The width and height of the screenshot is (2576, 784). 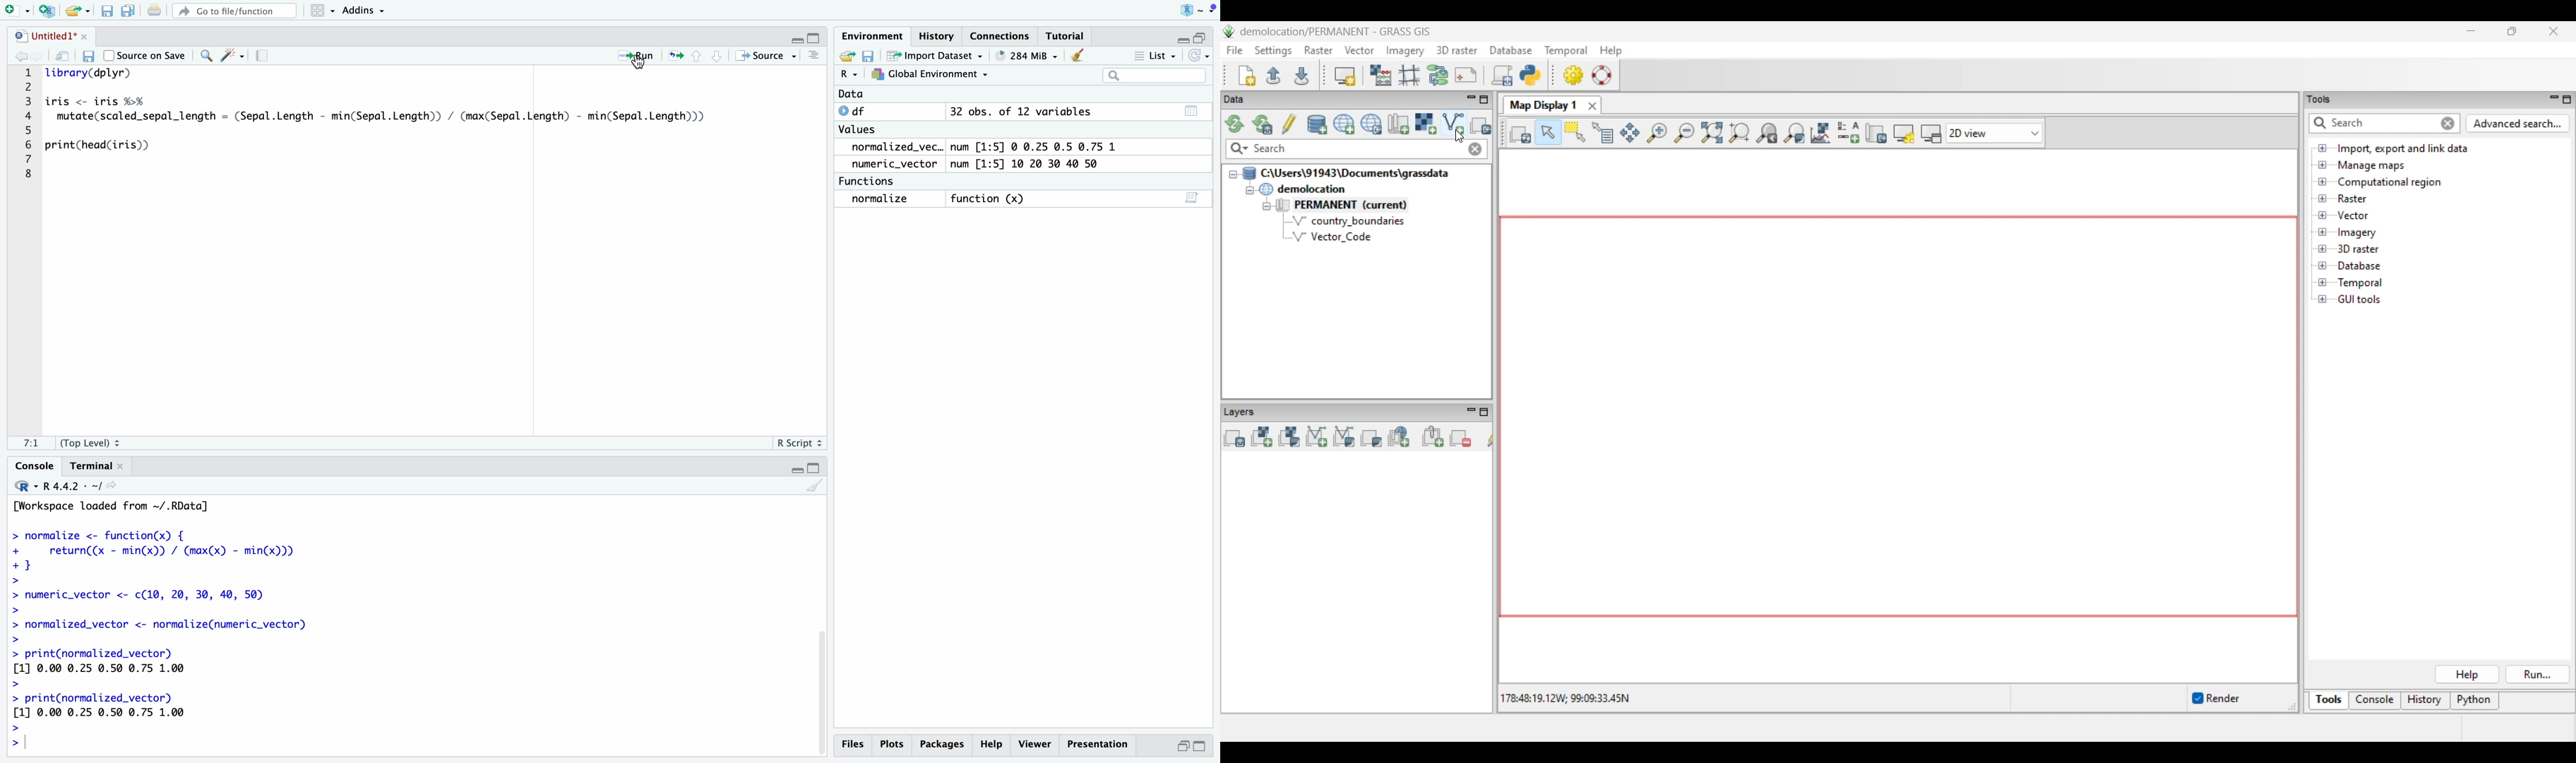 I want to click on Plots, so click(x=893, y=744).